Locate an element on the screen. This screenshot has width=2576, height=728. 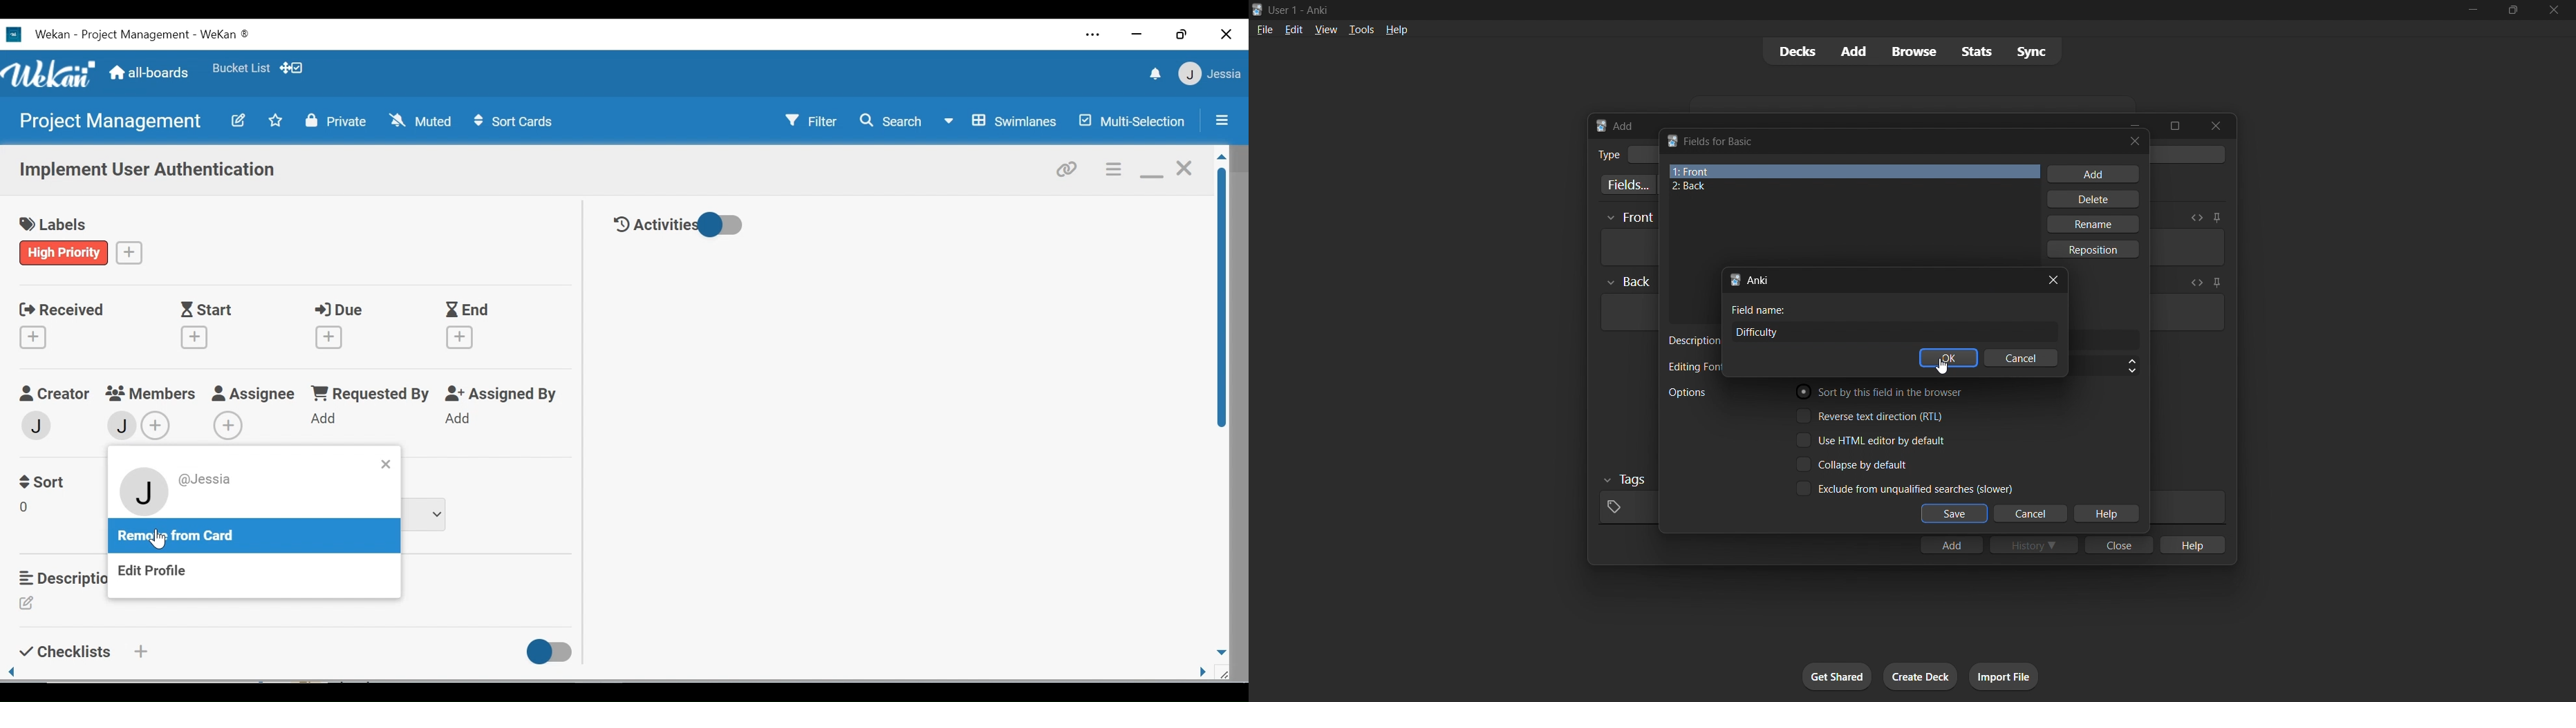
create deck is located at coordinates (1921, 676).